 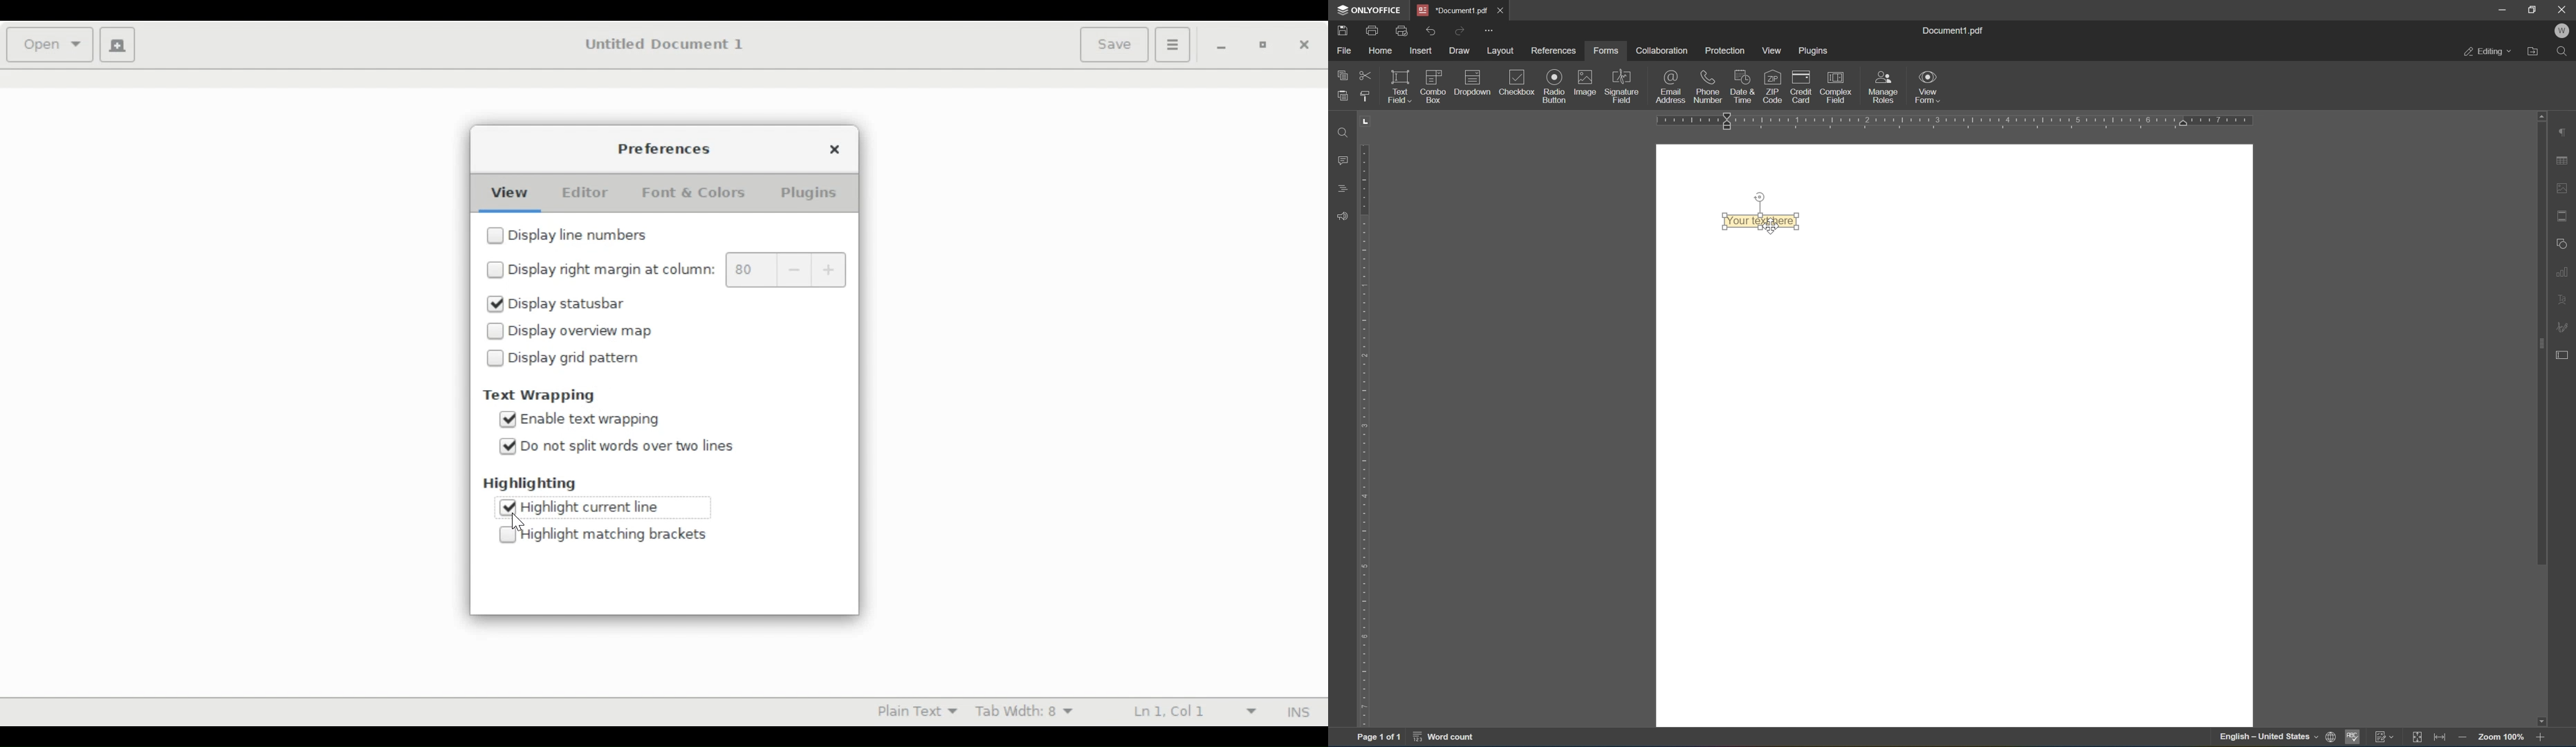 What do you see at coordinates (2500, 736) in the screenshot?
I see `zoom 100%` at bounding box center [2500, 736].